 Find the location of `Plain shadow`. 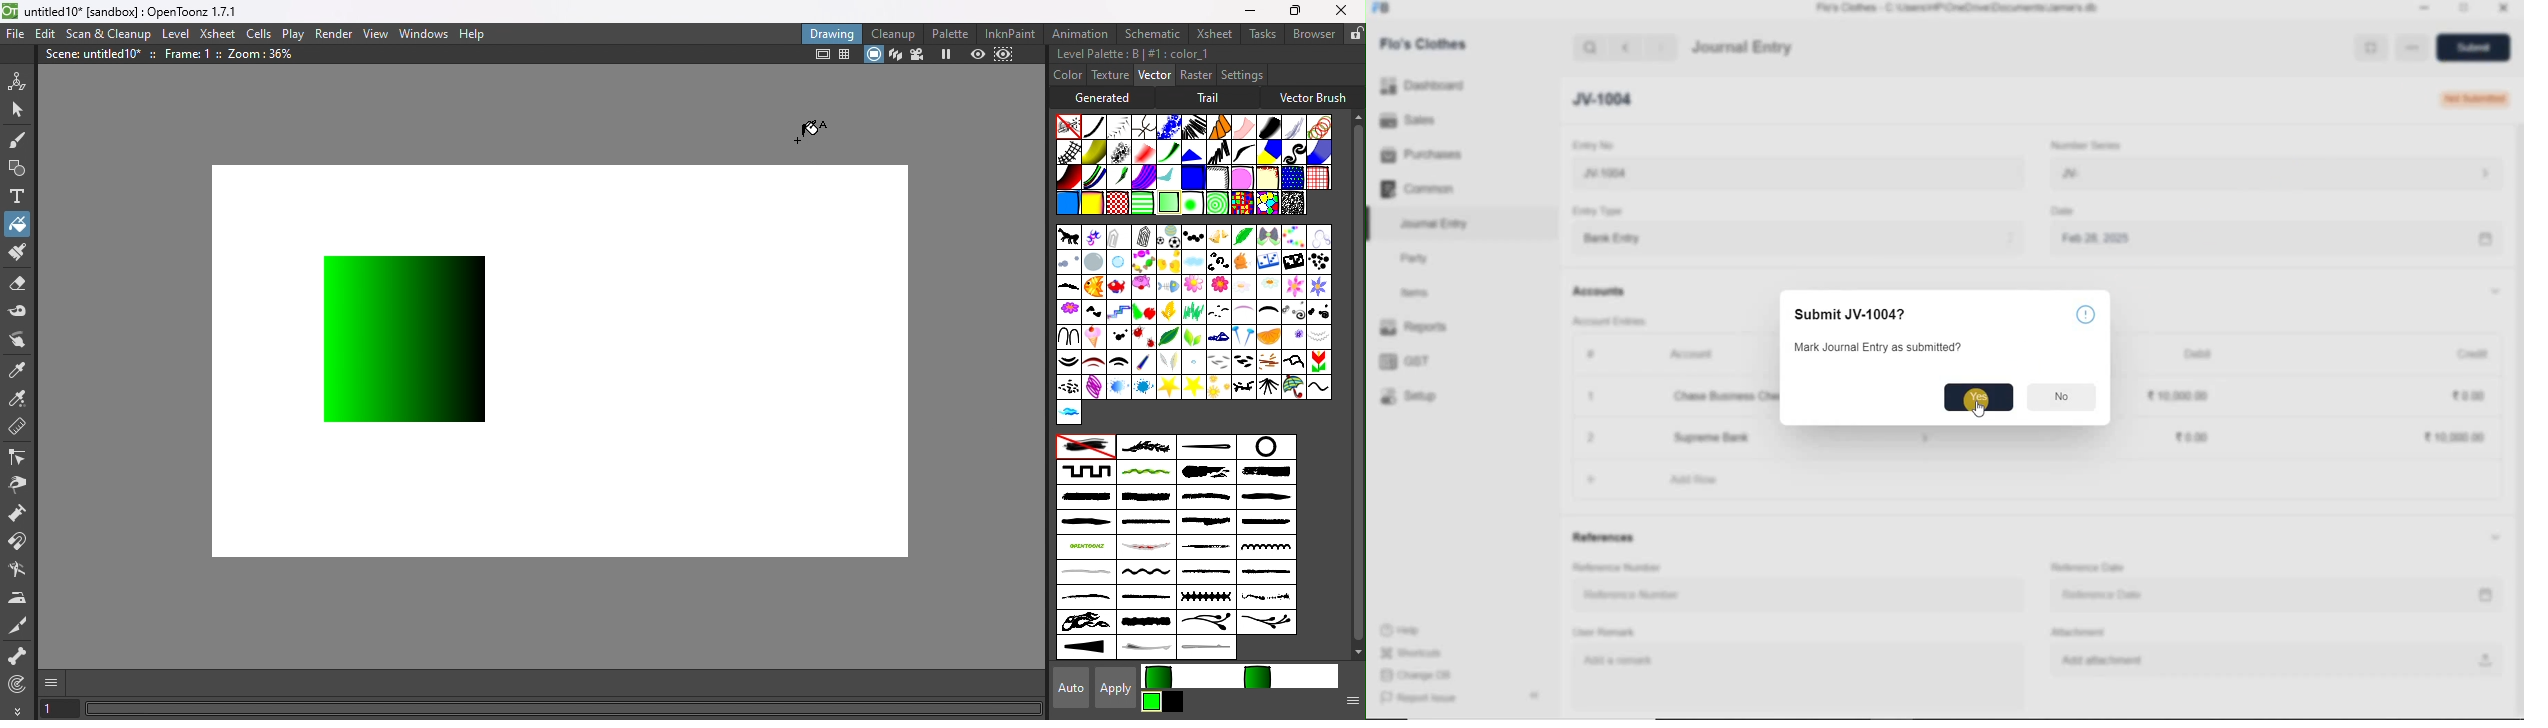

Plain shadow is located at coordinates (1091, 204).